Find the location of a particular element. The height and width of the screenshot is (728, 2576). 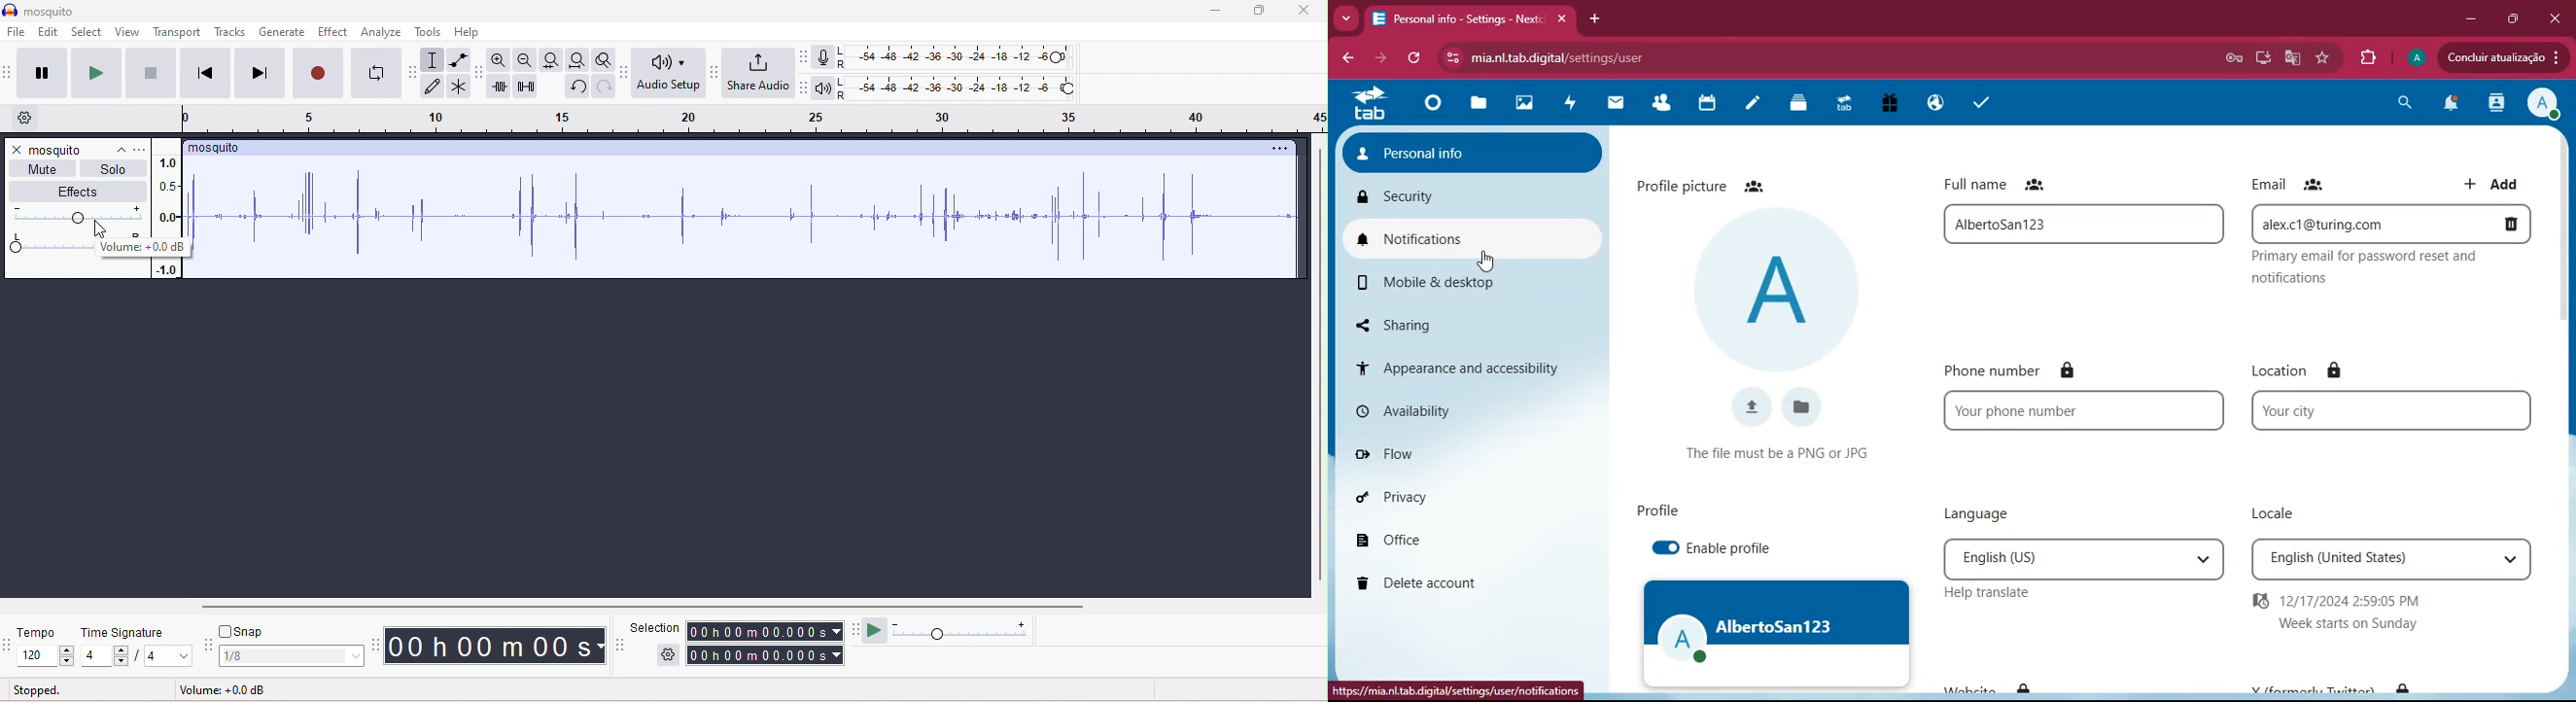

delete is located at coordinates (1437, 580).